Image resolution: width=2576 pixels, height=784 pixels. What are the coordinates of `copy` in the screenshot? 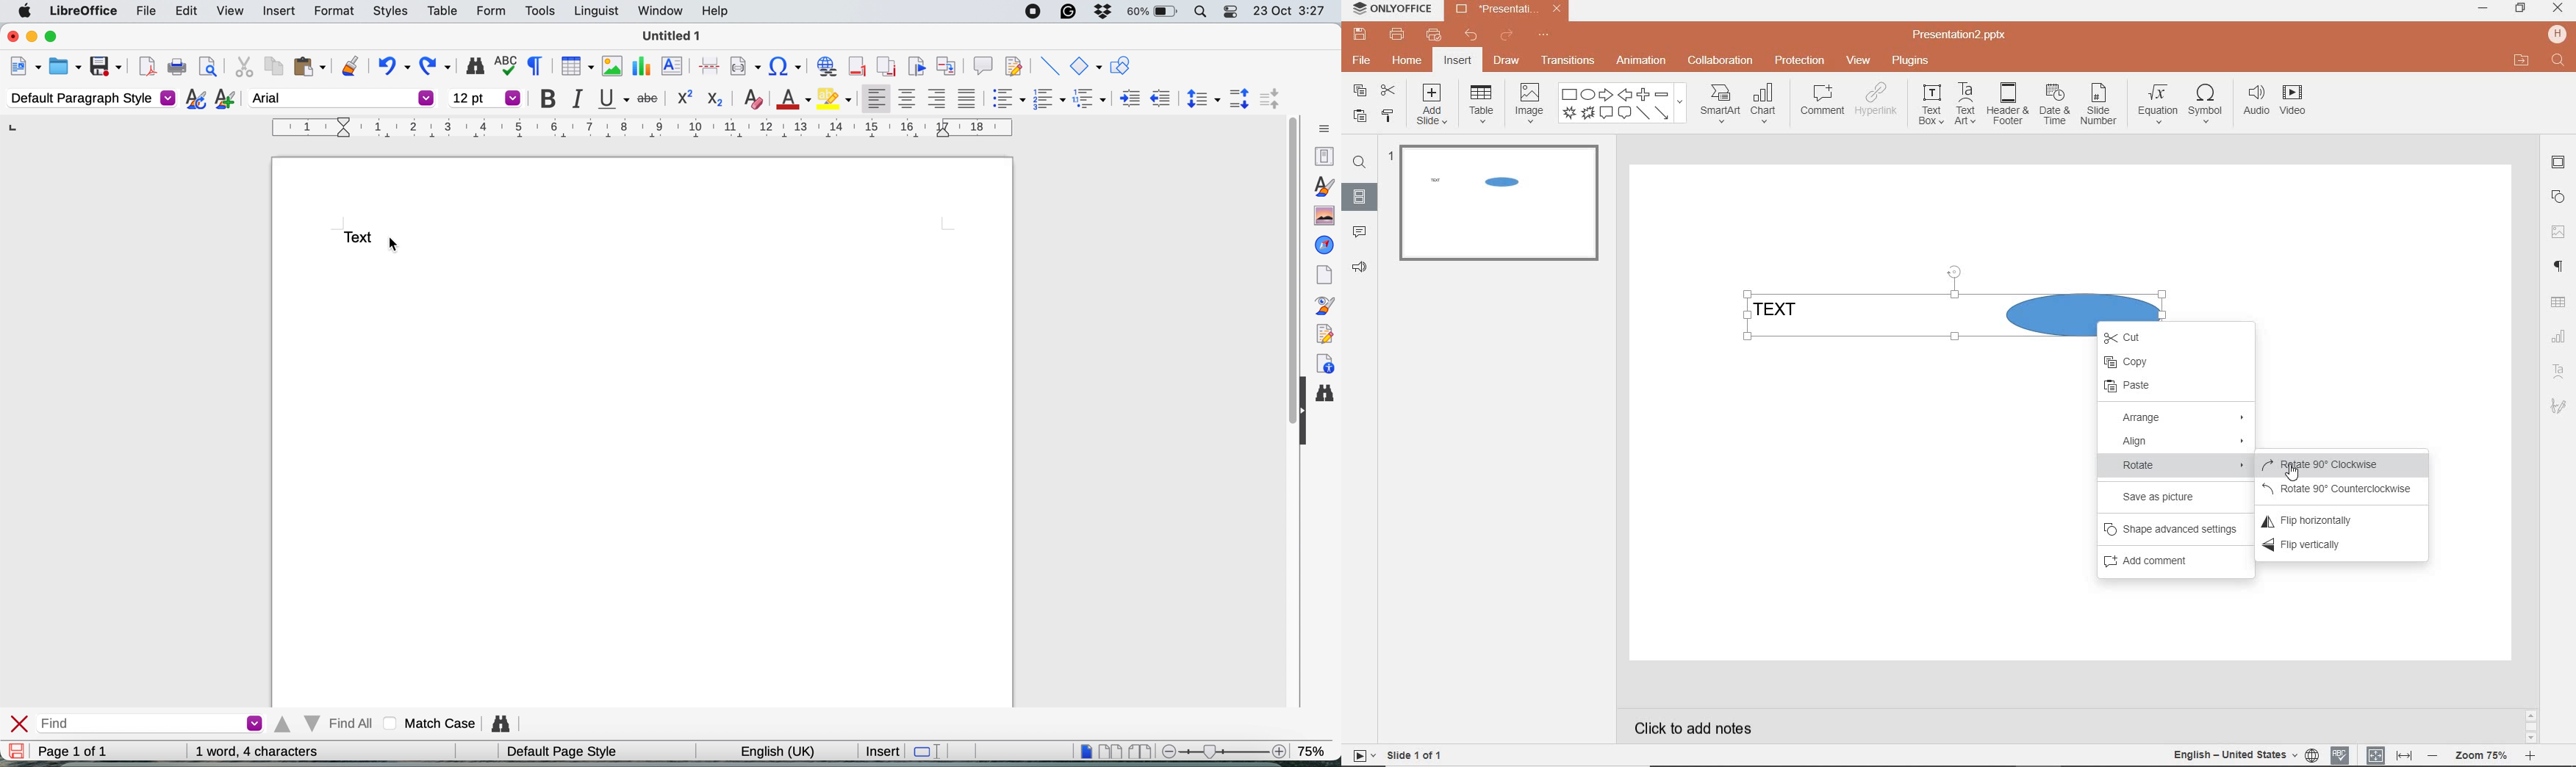 It's located at (2174, 363).